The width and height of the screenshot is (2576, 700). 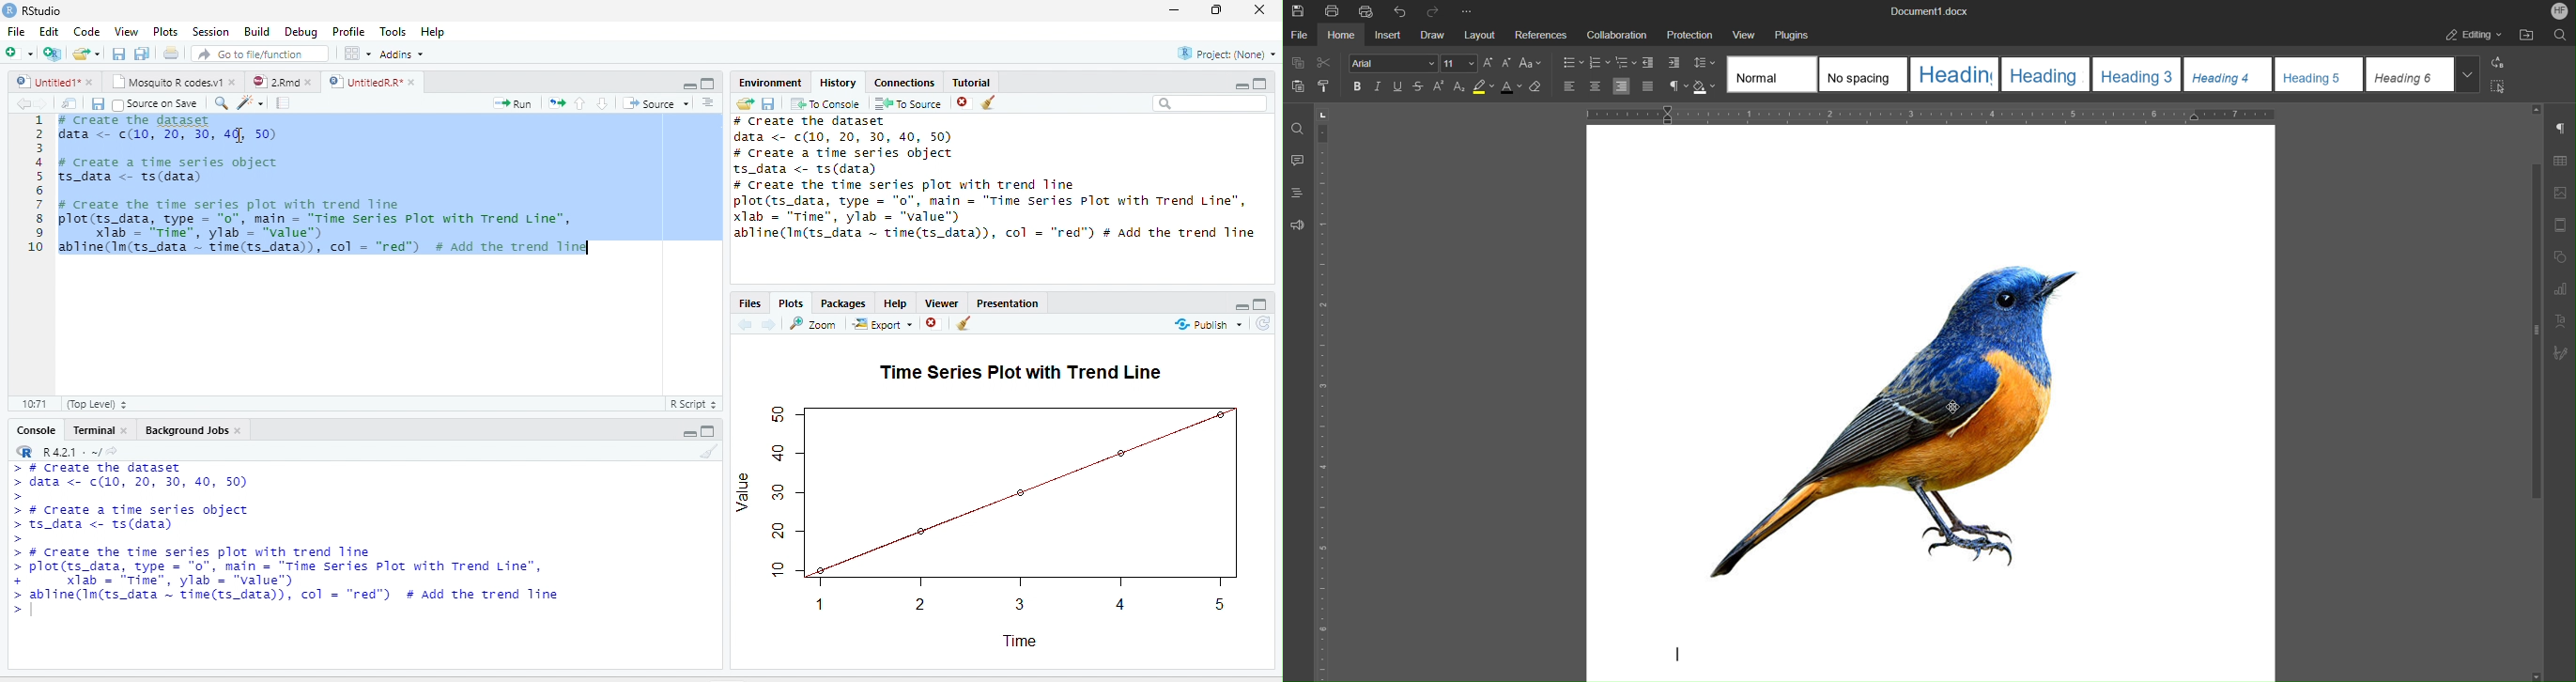 What do you see at coordinates (402, 54) in the screenshot?
I see `Addins` at bounding box center [402, 54].